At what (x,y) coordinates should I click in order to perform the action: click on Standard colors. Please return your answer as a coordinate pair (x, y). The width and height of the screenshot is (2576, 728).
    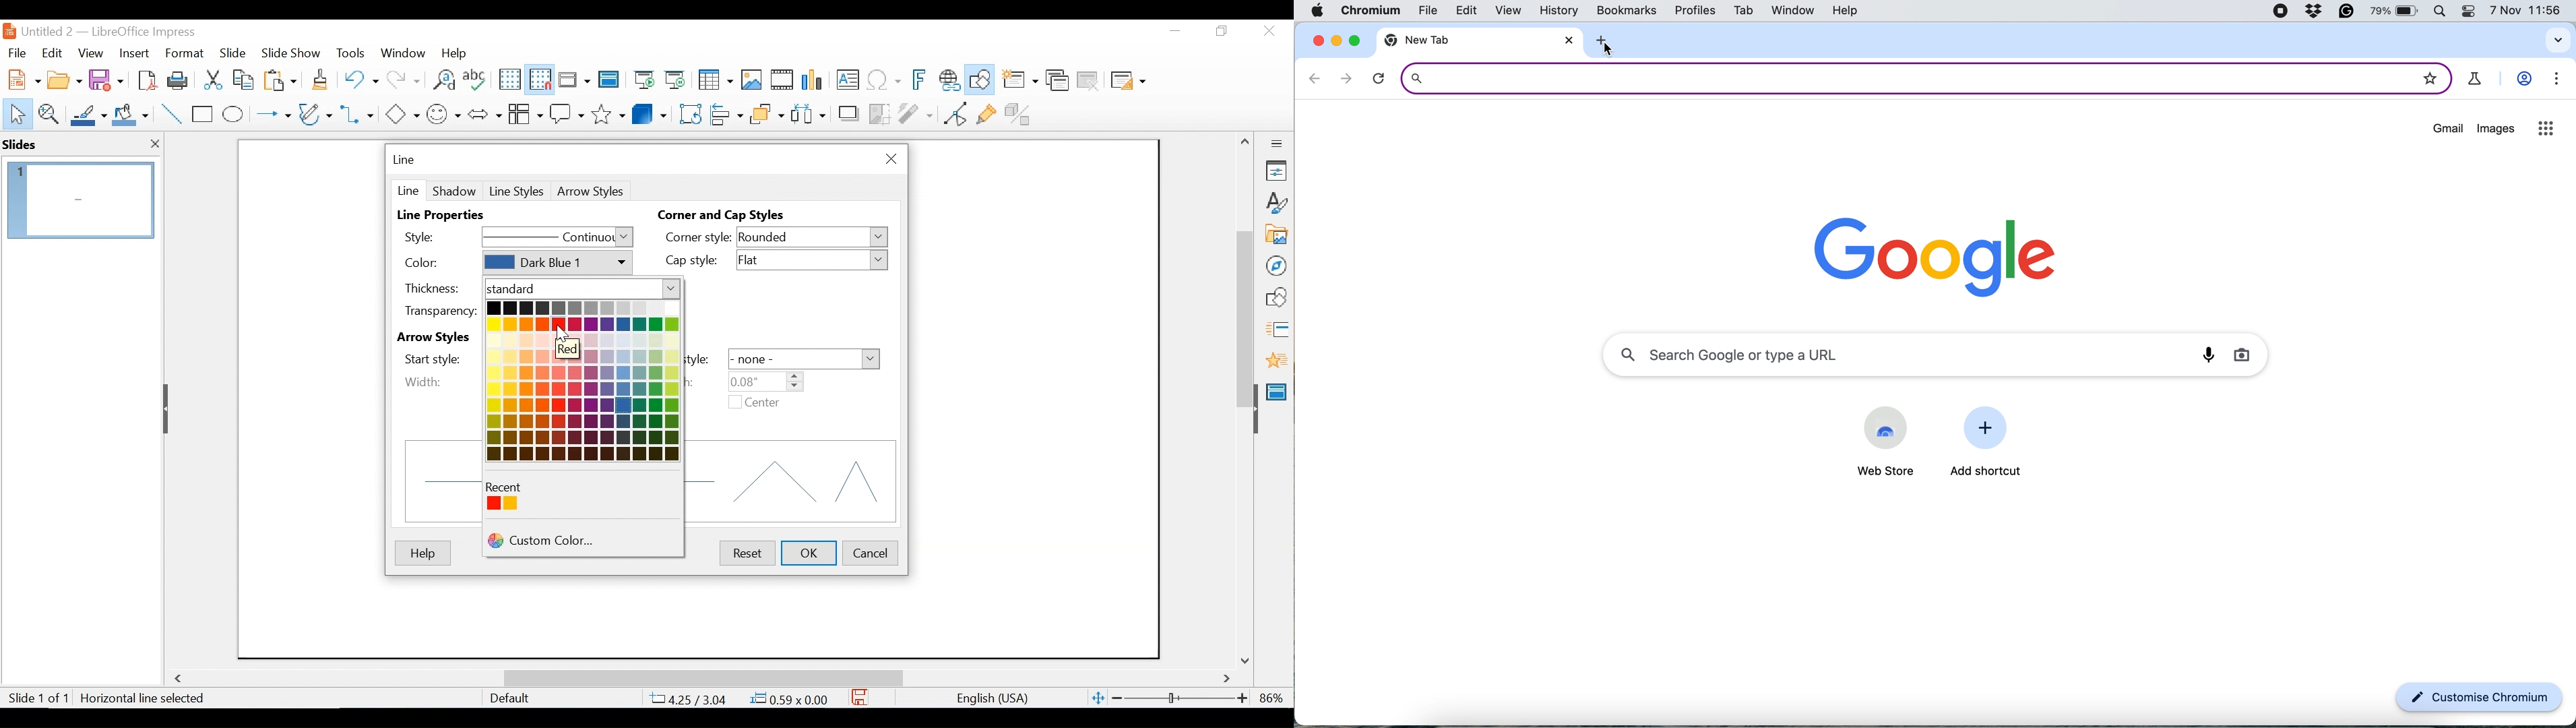
    Looking at the image, I should click on (584, 289).